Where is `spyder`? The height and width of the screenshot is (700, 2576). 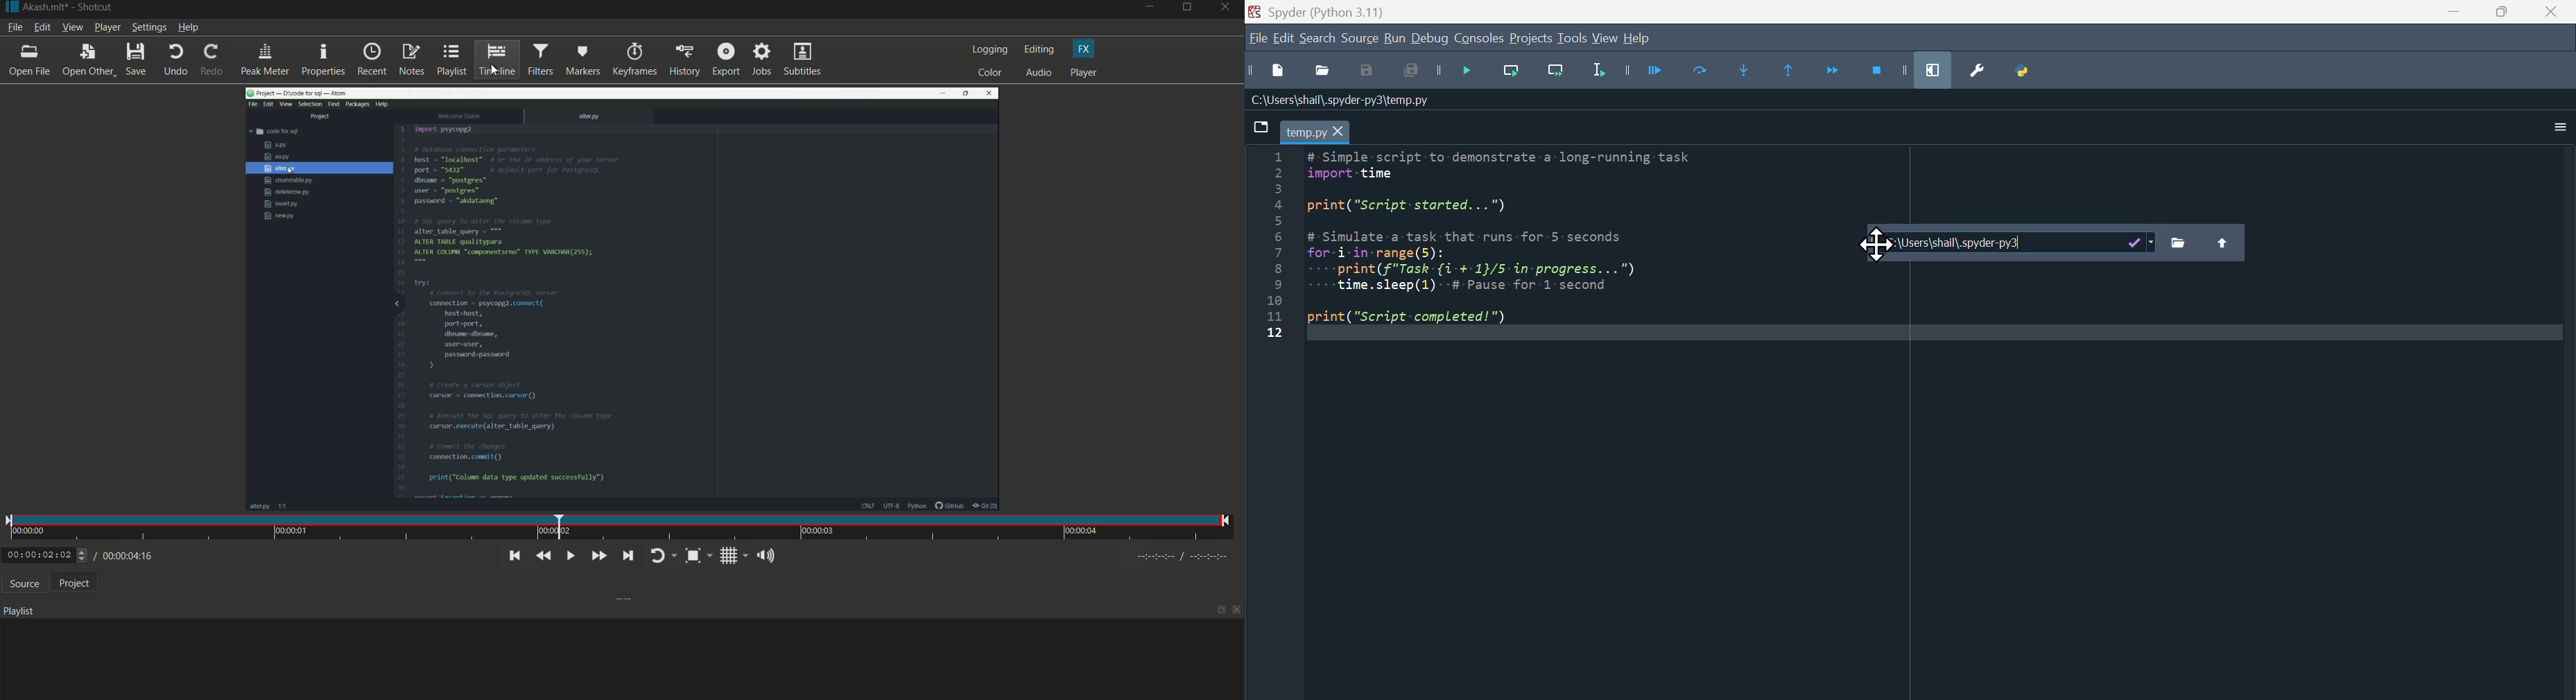 spyder is located at coordinates (1331, 12).